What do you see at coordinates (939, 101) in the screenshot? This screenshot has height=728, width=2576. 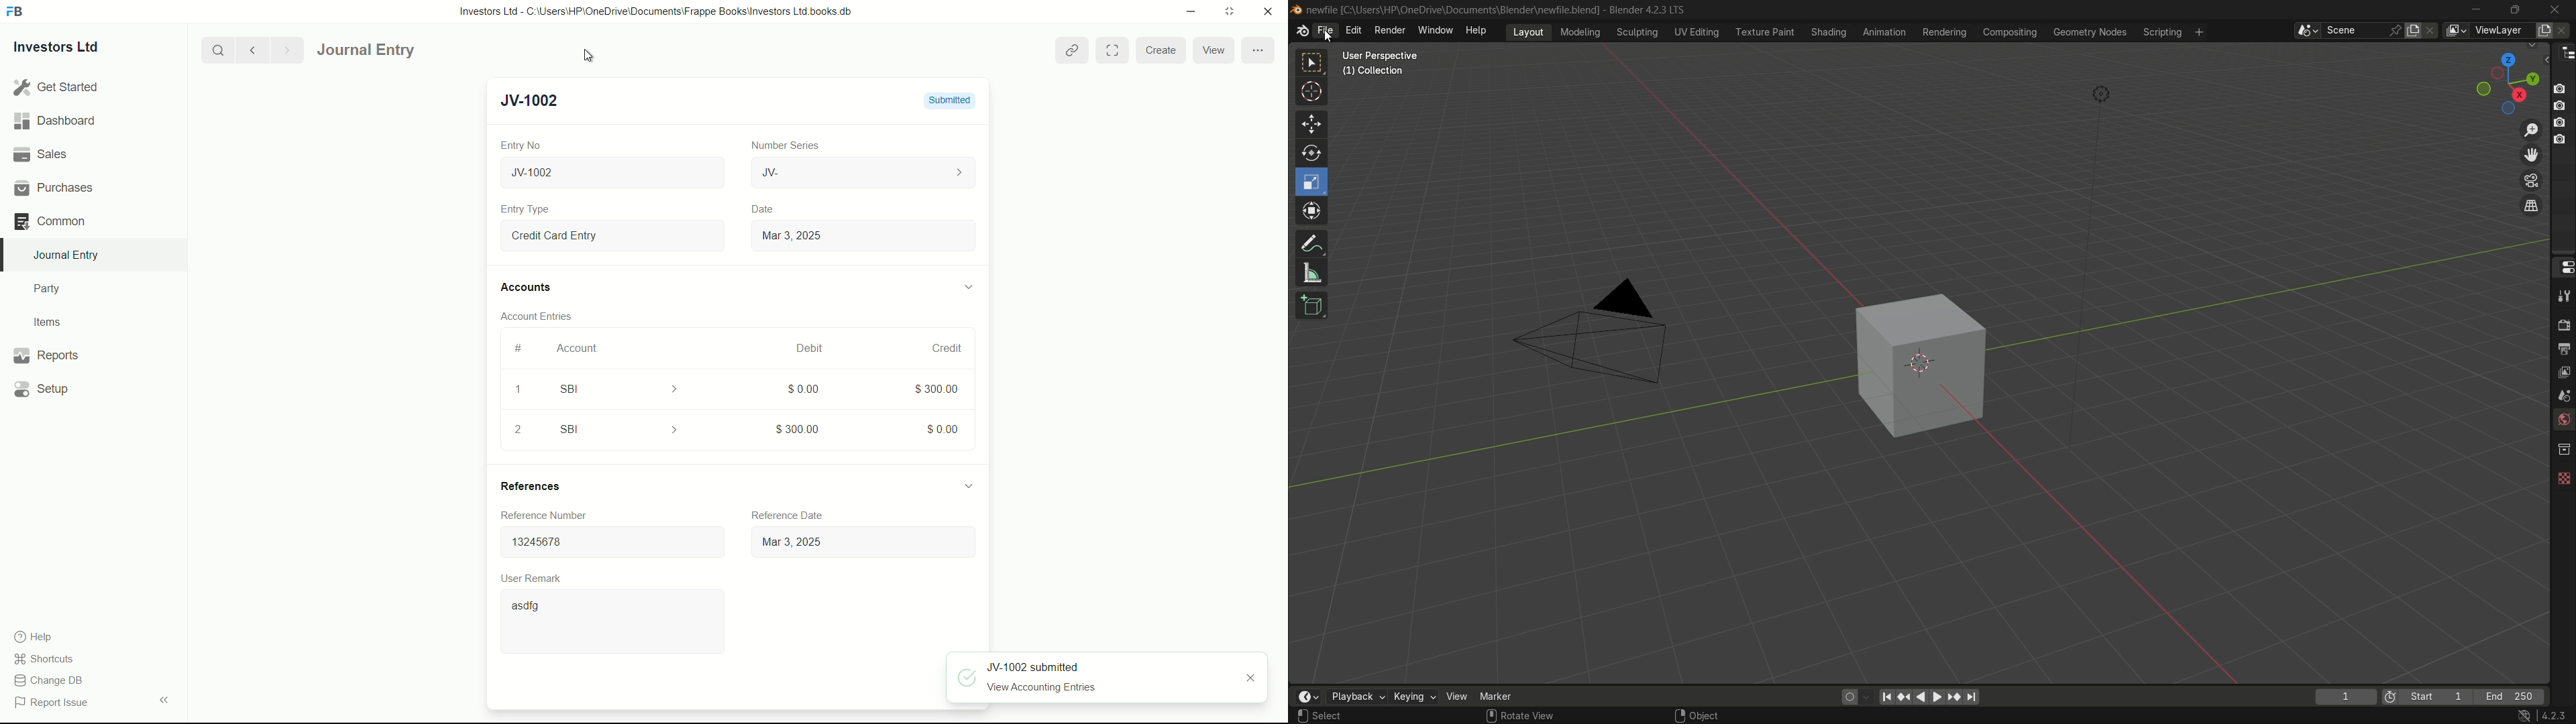 I see `Draft` at bounding box center [939, 101].